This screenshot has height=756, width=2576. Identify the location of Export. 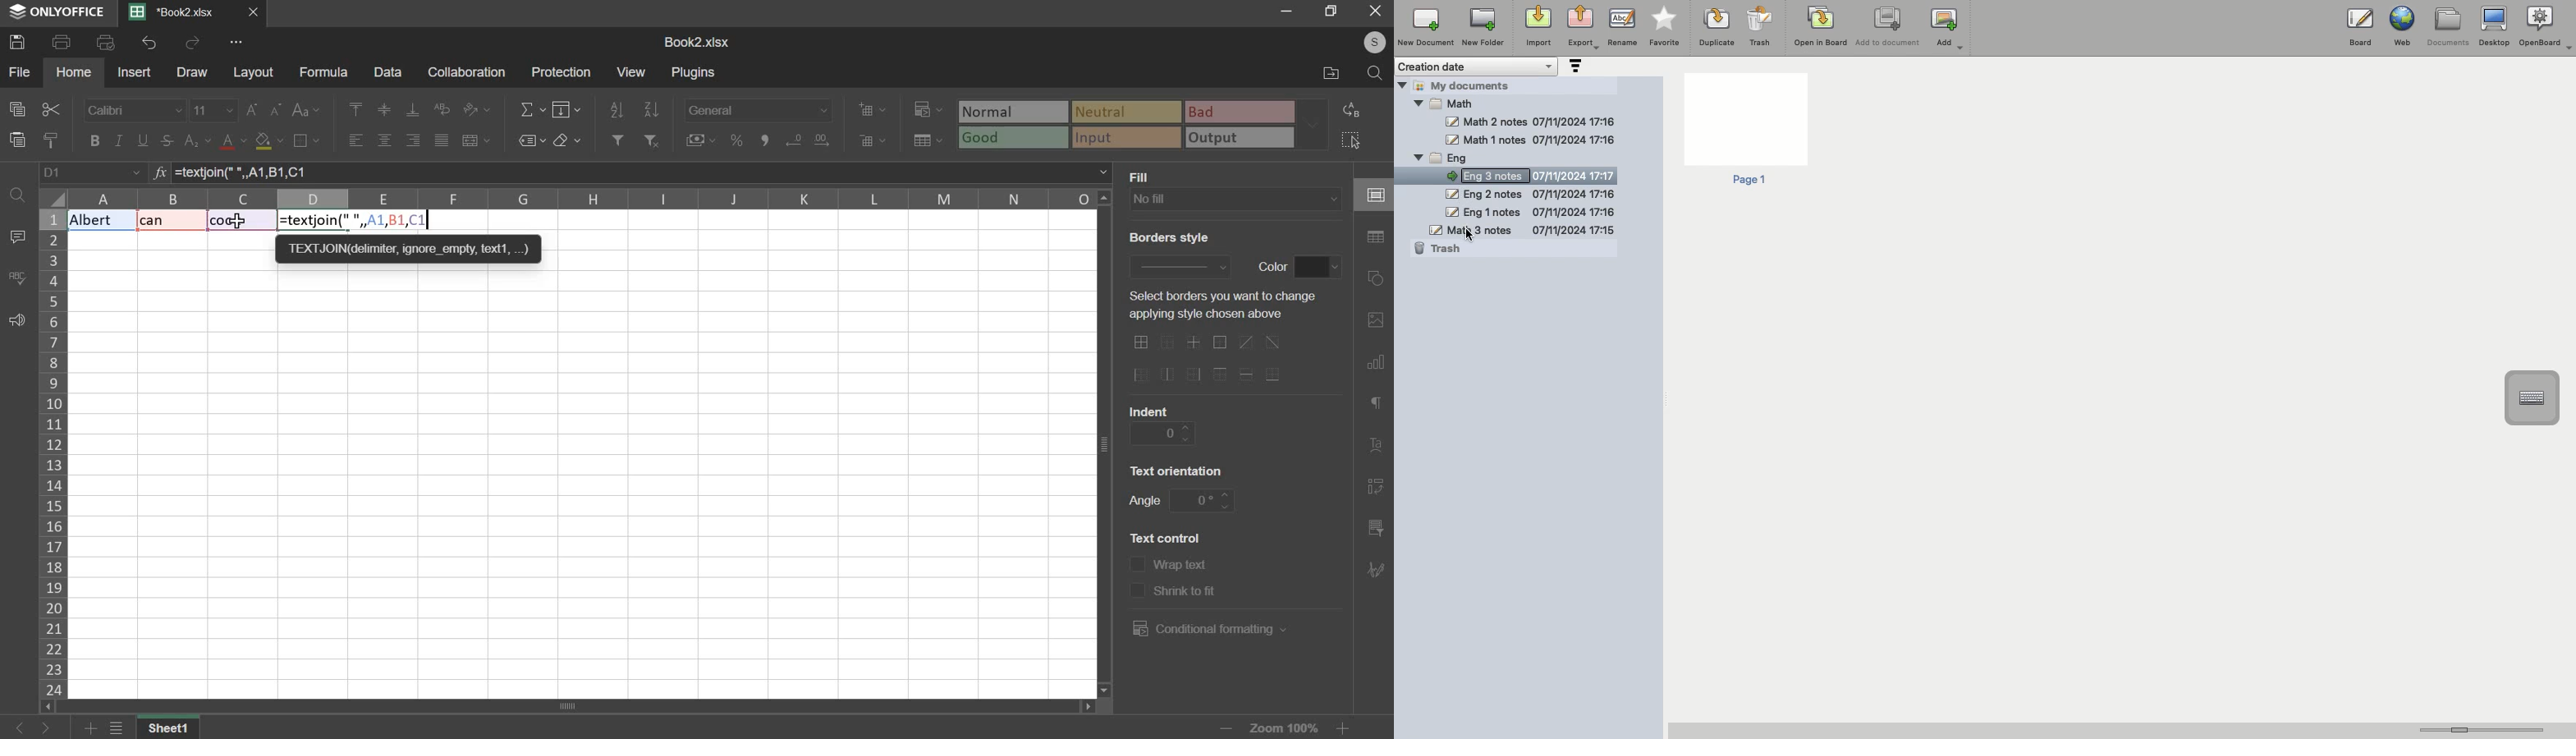
(1583, 29).